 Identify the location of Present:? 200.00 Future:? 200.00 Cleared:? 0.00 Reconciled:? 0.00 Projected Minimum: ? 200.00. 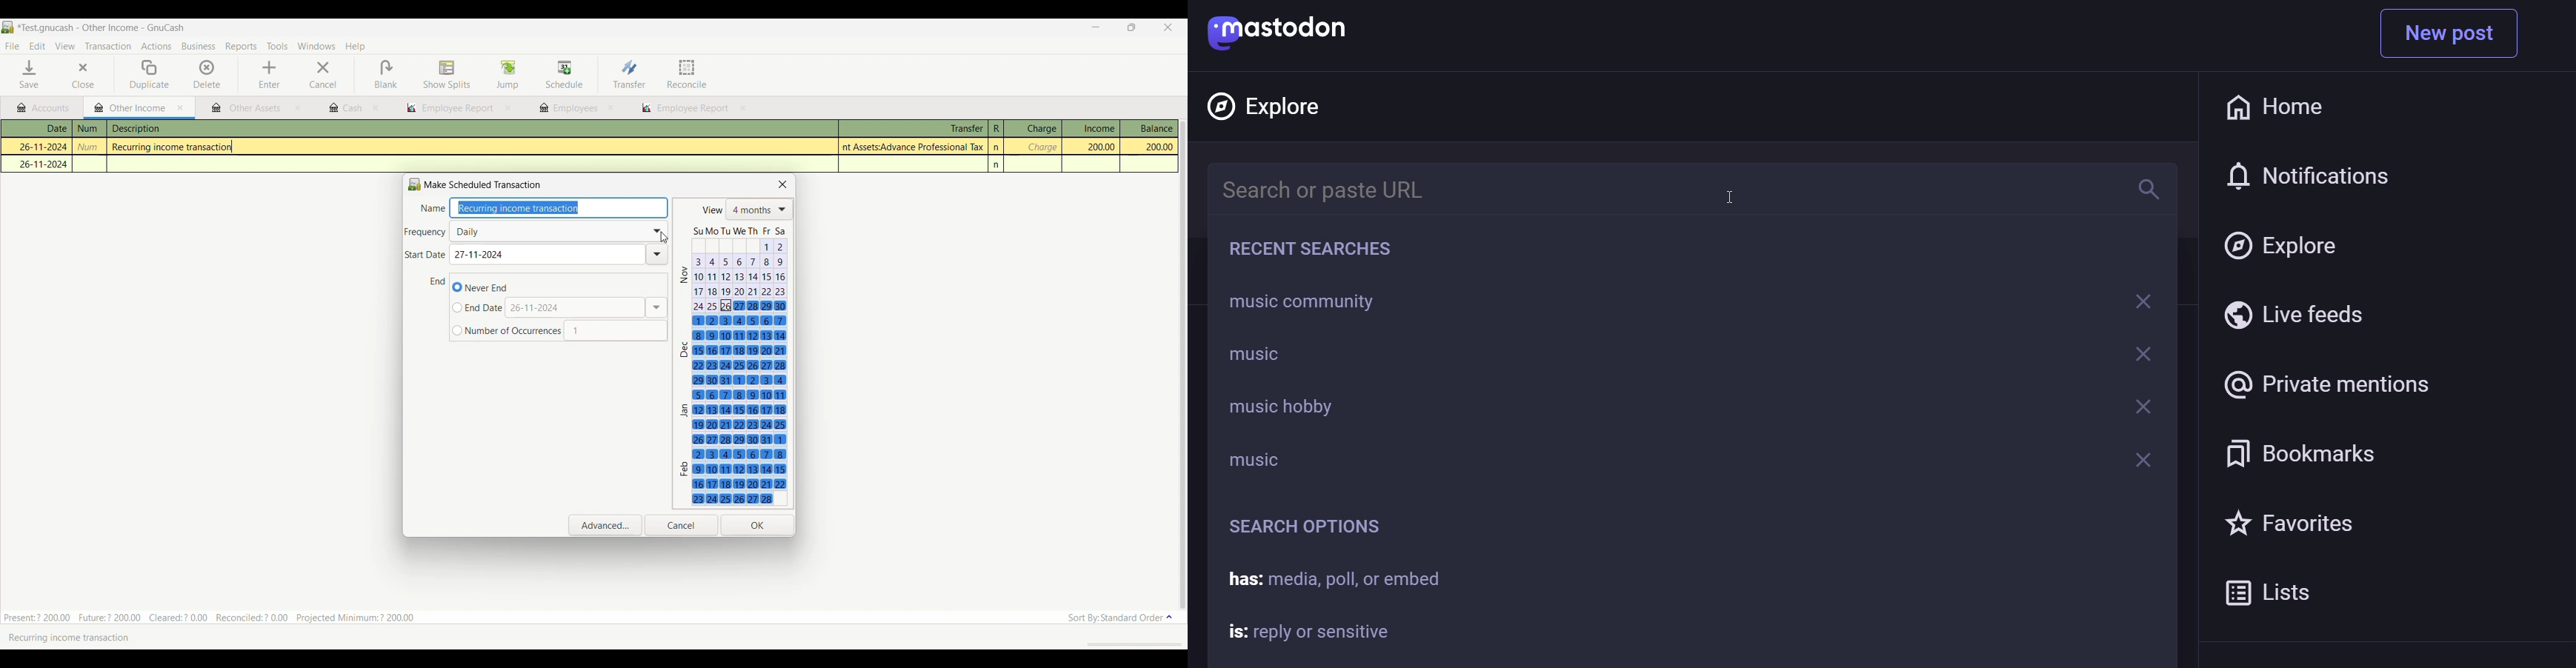
(210, 615).